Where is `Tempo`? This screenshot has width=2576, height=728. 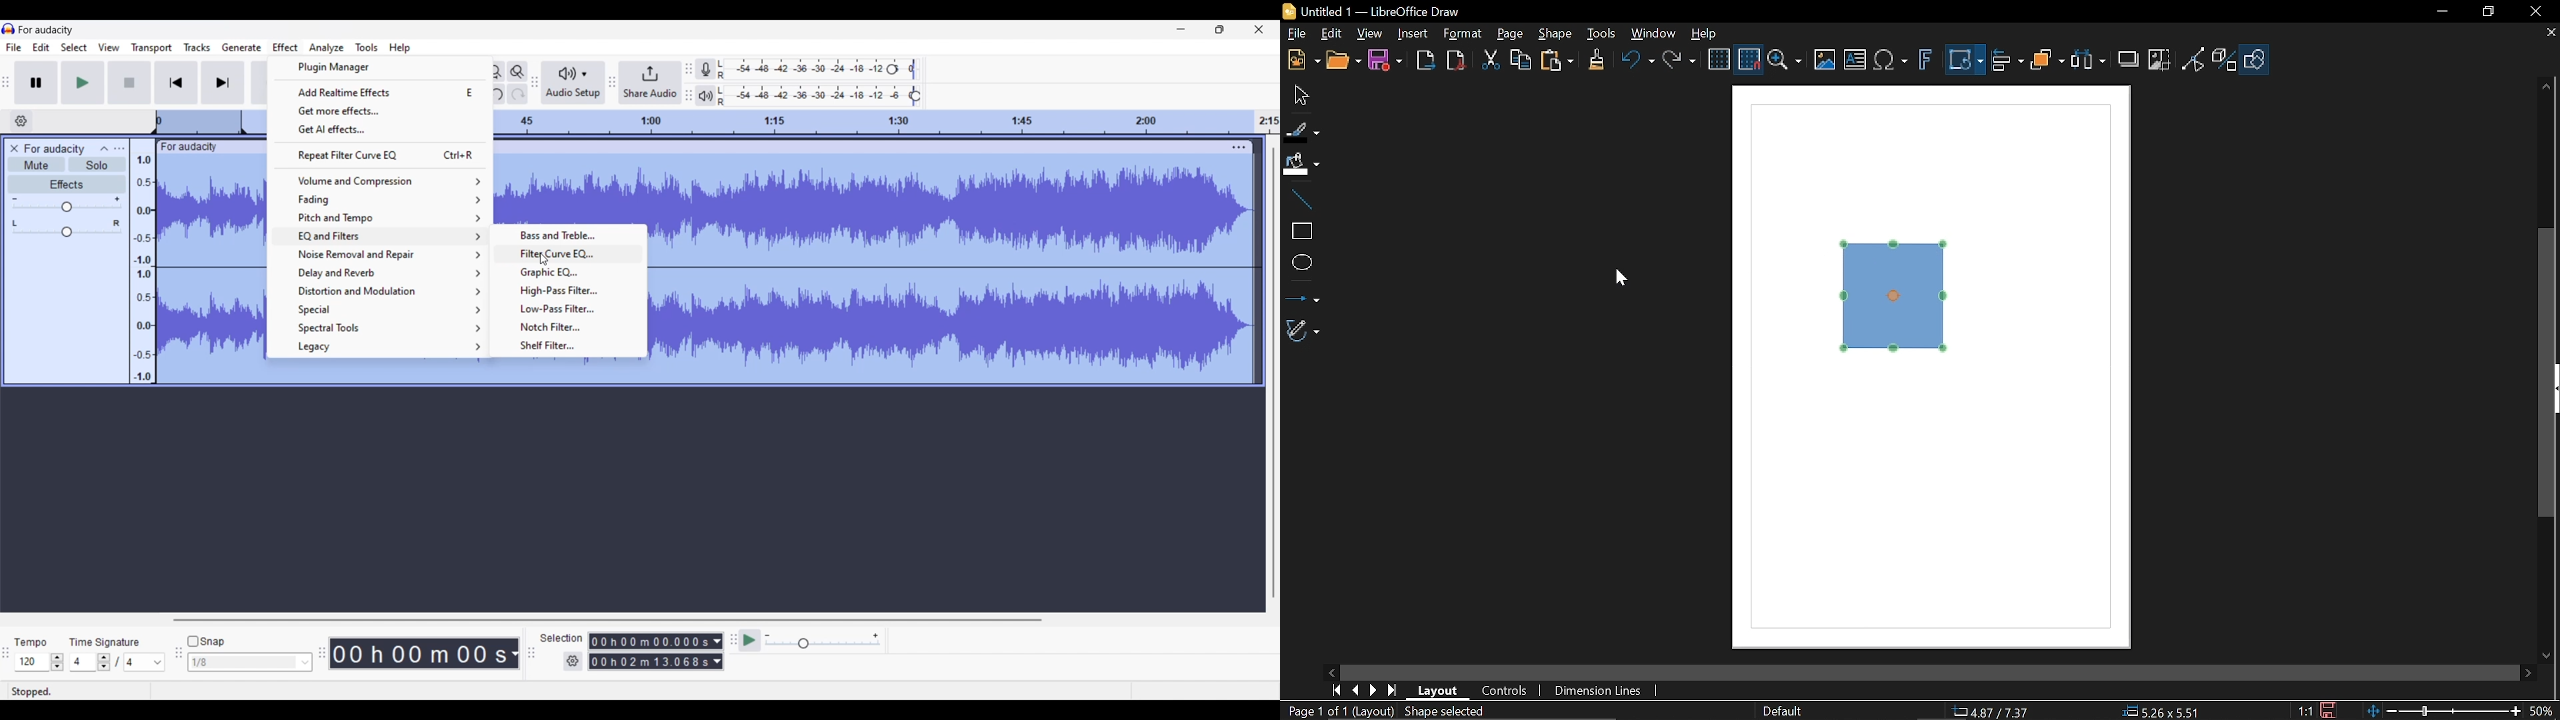 Tempo is located at coordinates (32, 641).